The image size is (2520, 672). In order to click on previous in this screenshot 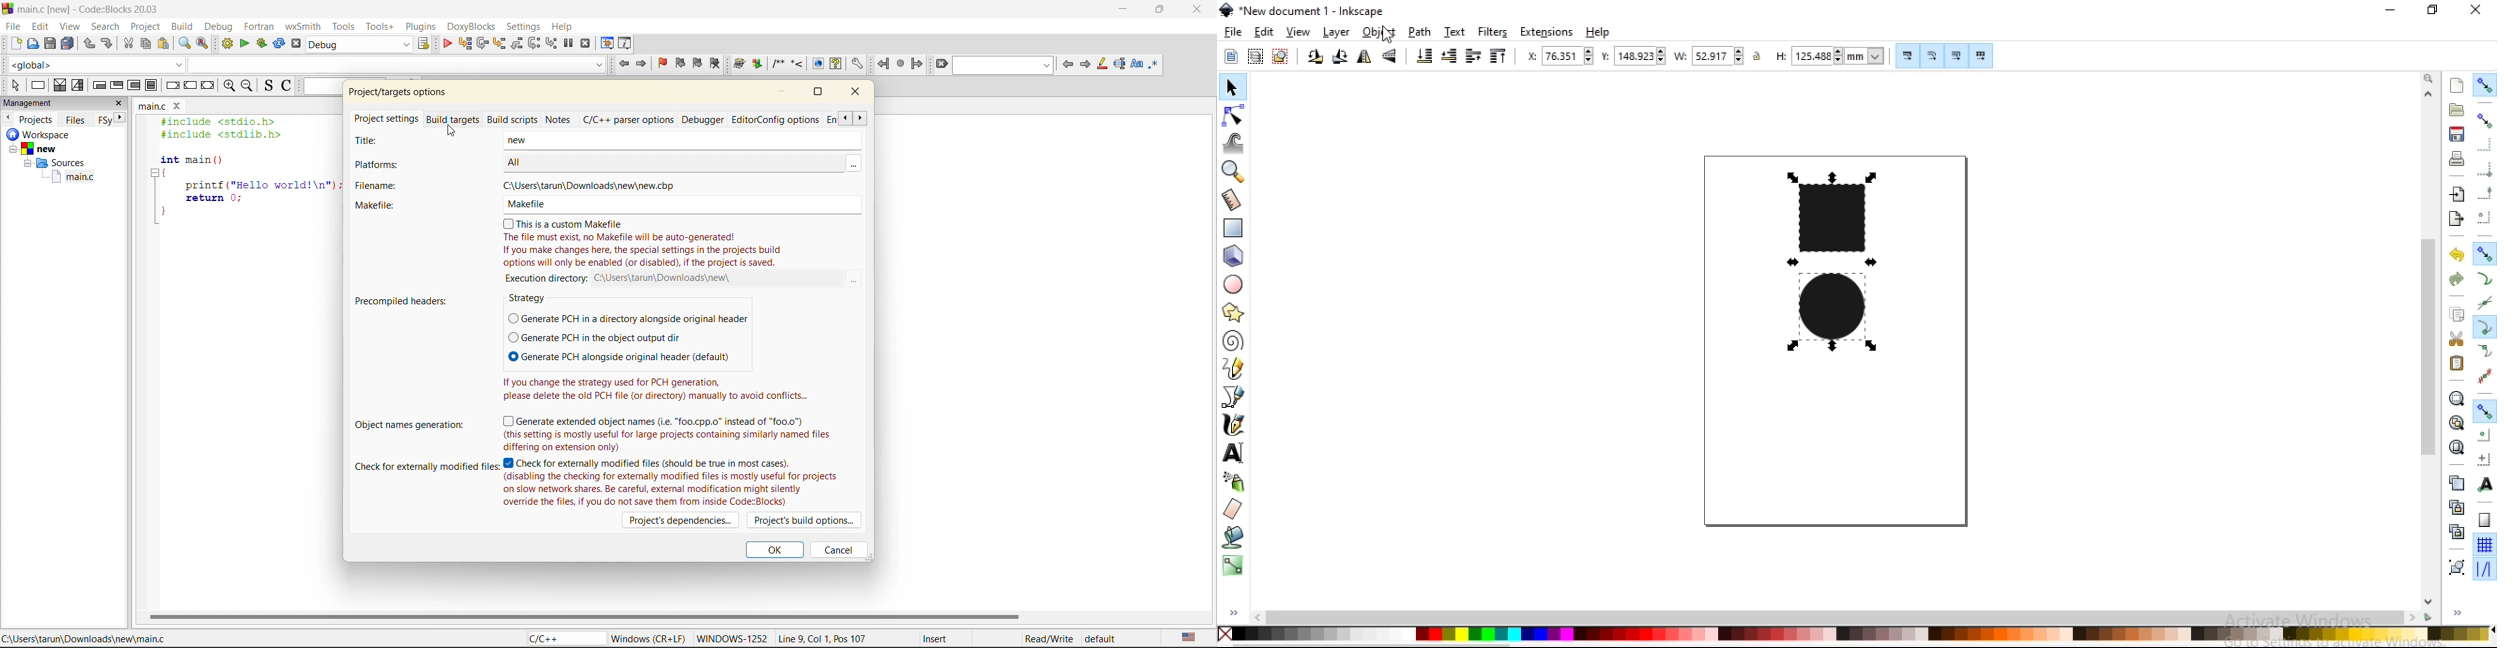, I will do `click(8, 117)`.